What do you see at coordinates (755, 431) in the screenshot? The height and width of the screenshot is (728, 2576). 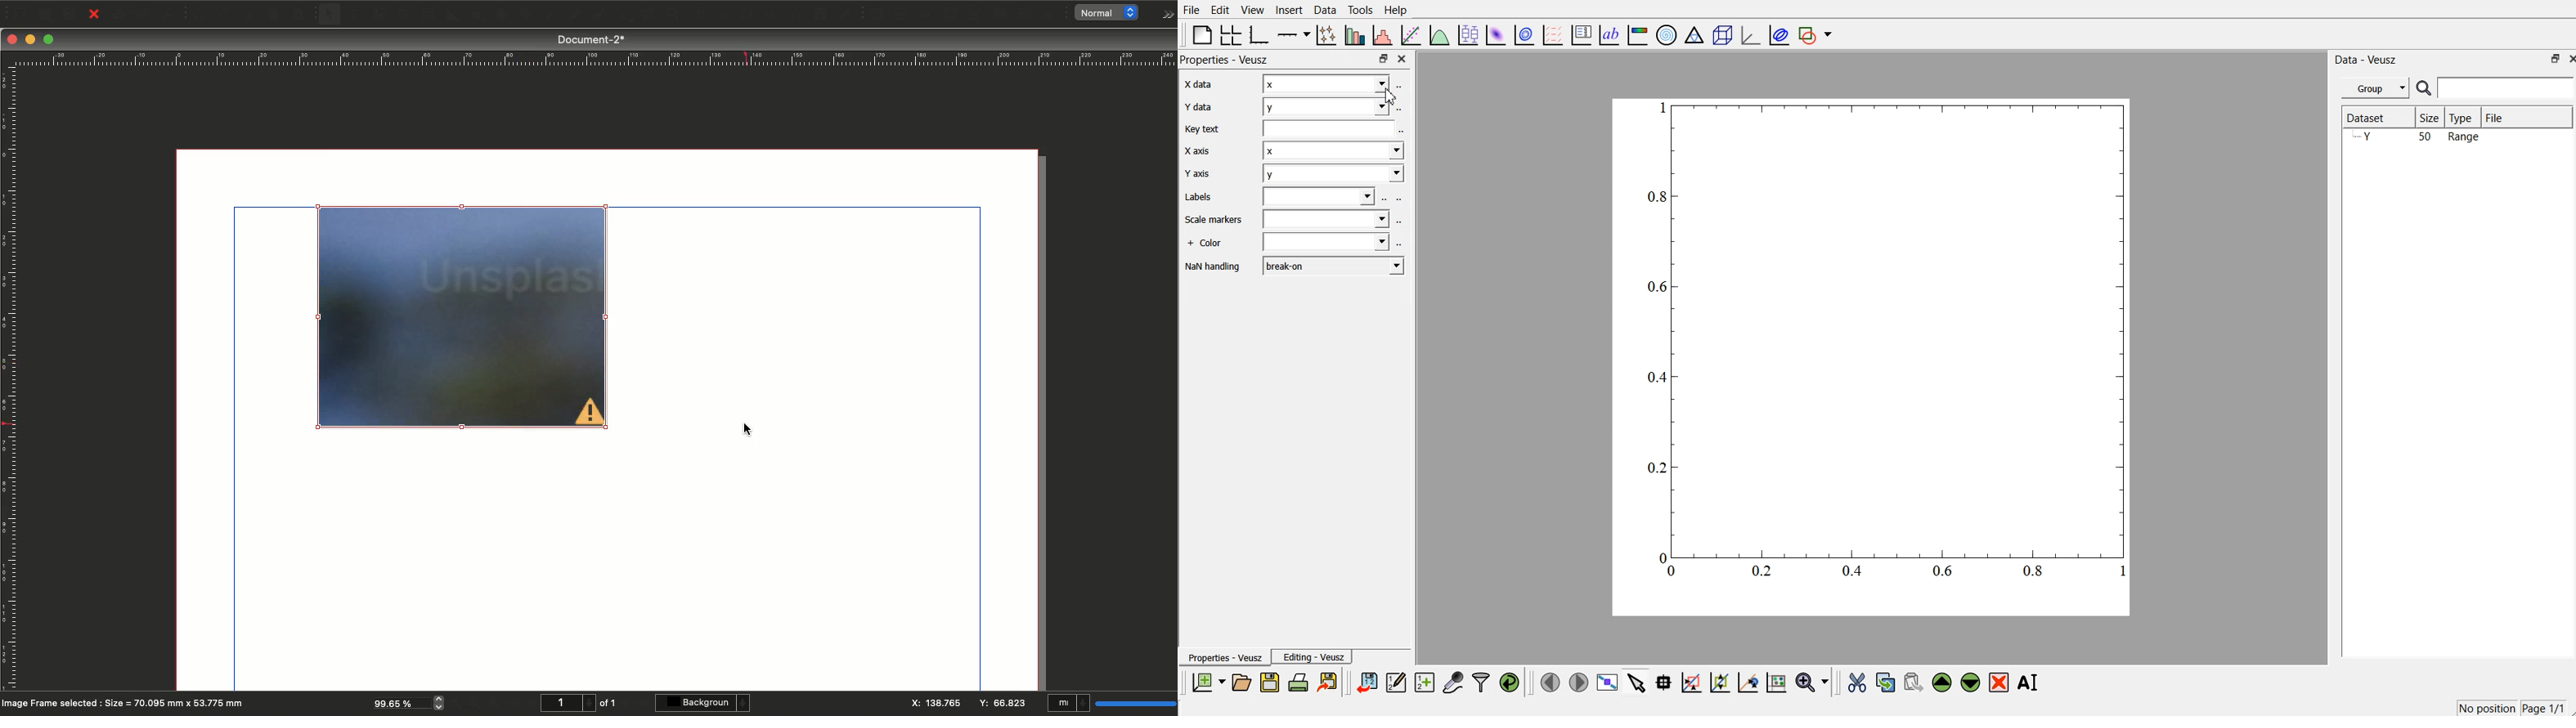 I see `cursor` at bounding box center [755, 431].